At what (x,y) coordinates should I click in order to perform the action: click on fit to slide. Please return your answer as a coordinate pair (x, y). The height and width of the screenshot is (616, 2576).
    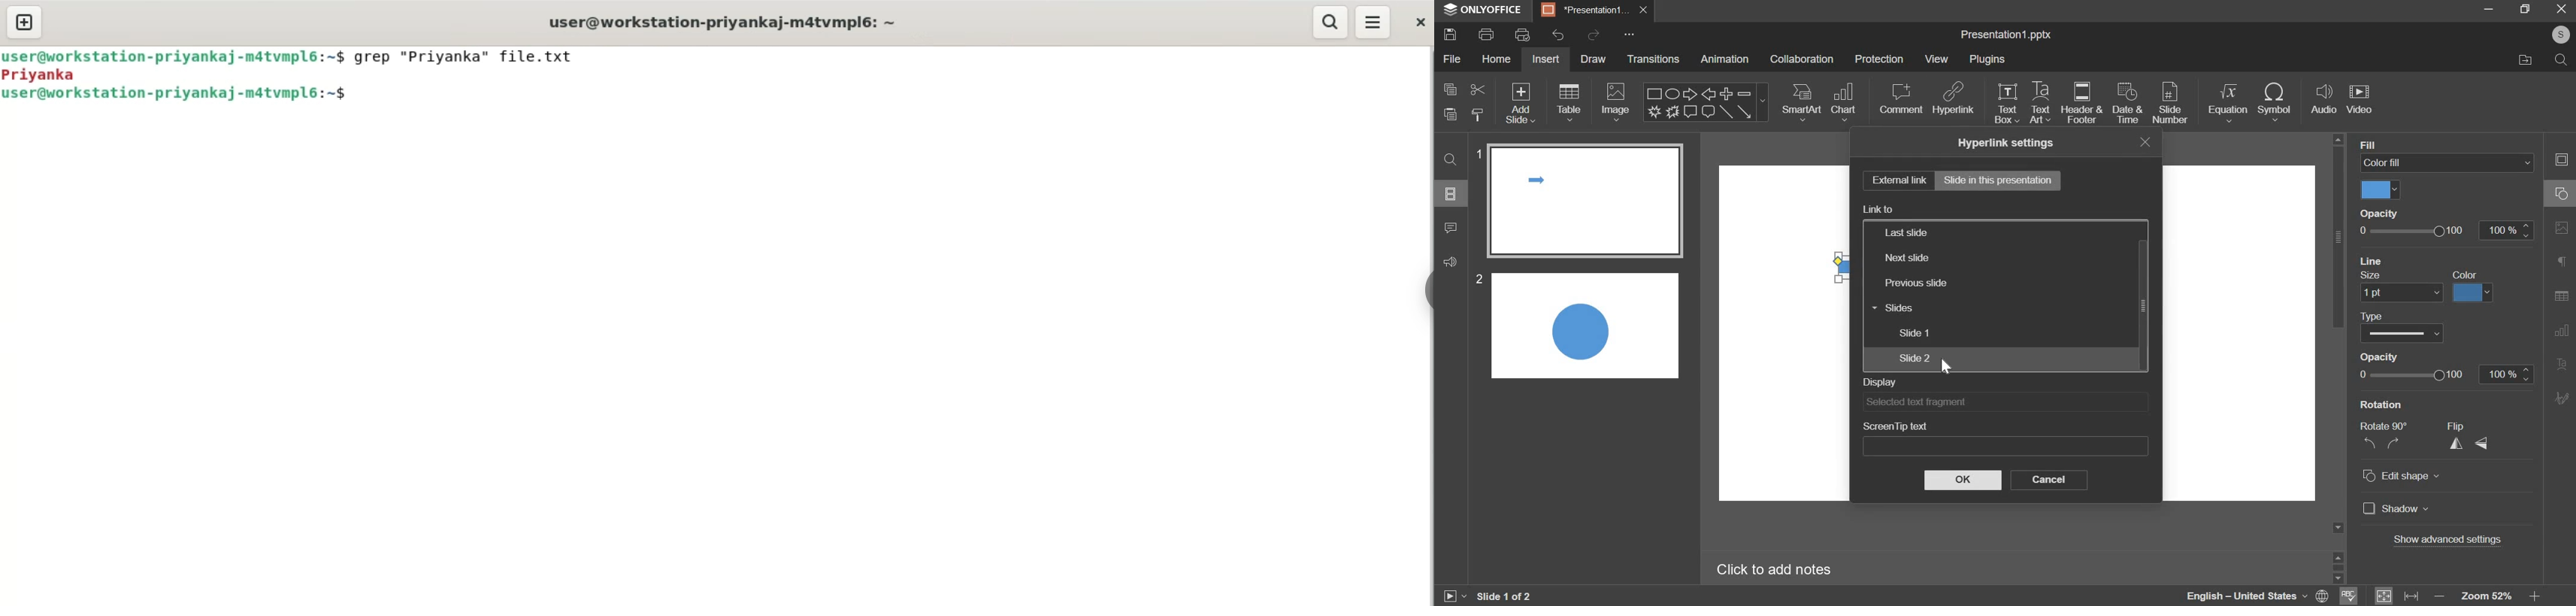
    Looking at the image, I should click on (2385, 596).